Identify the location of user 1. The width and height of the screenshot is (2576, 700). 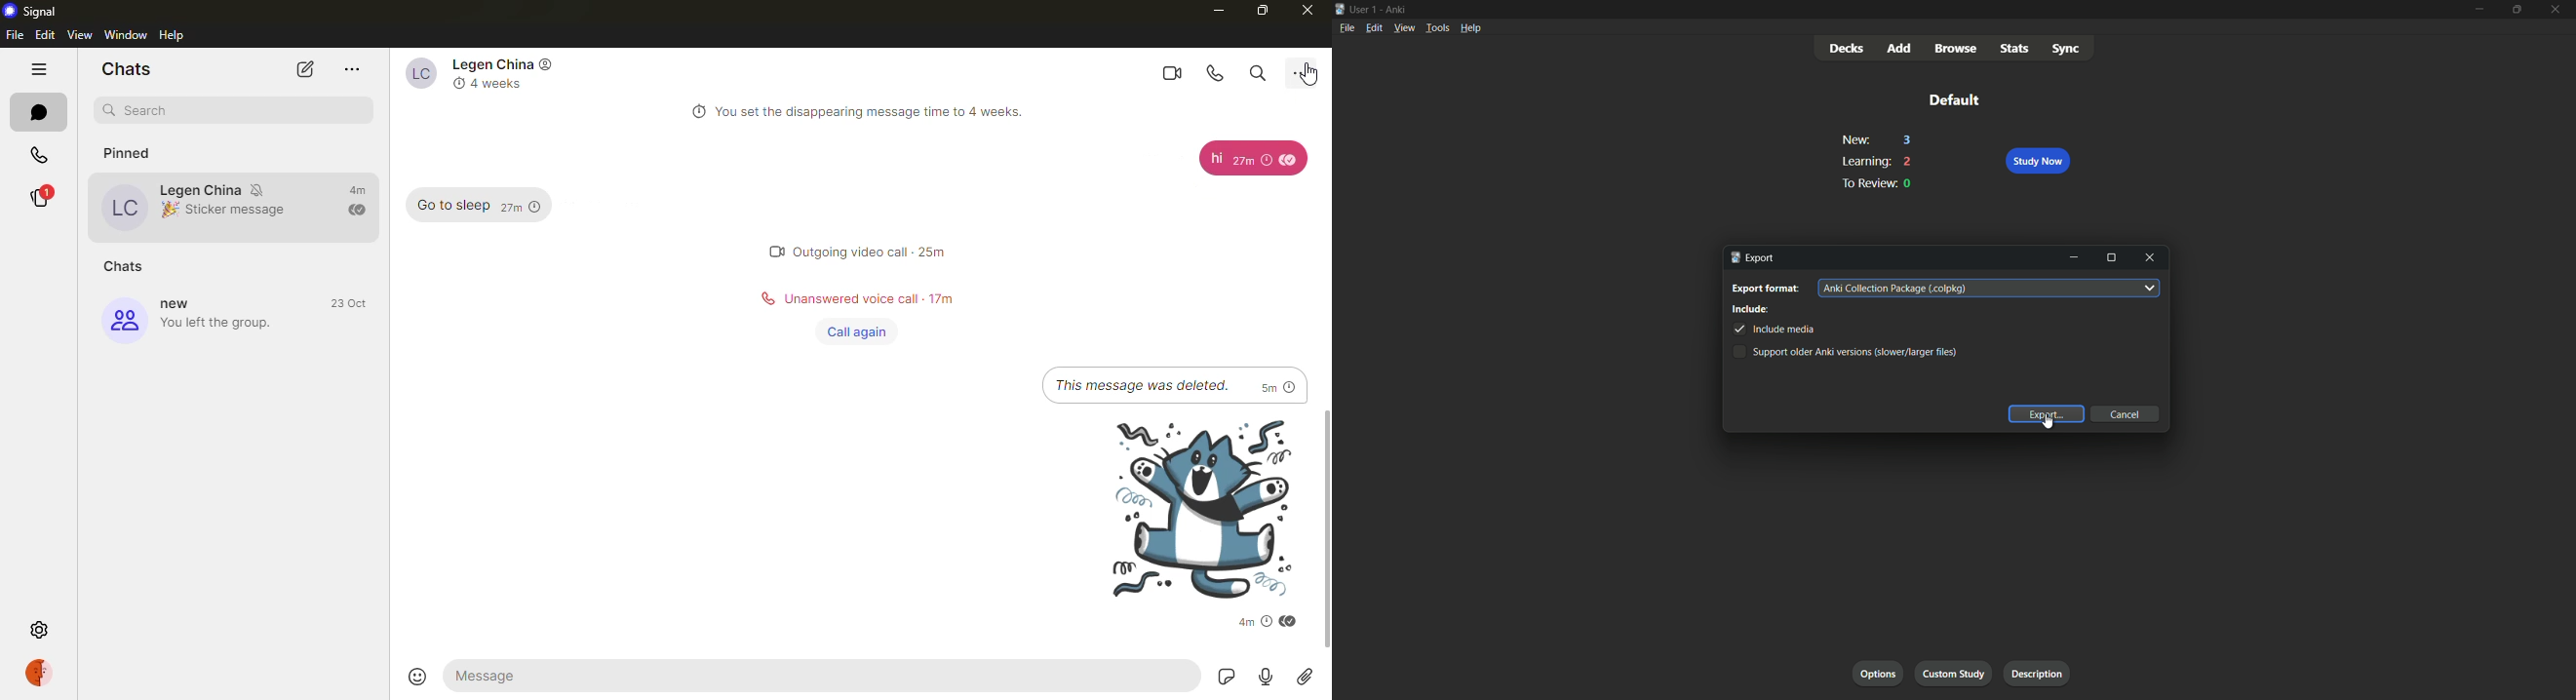
(1365, 9).